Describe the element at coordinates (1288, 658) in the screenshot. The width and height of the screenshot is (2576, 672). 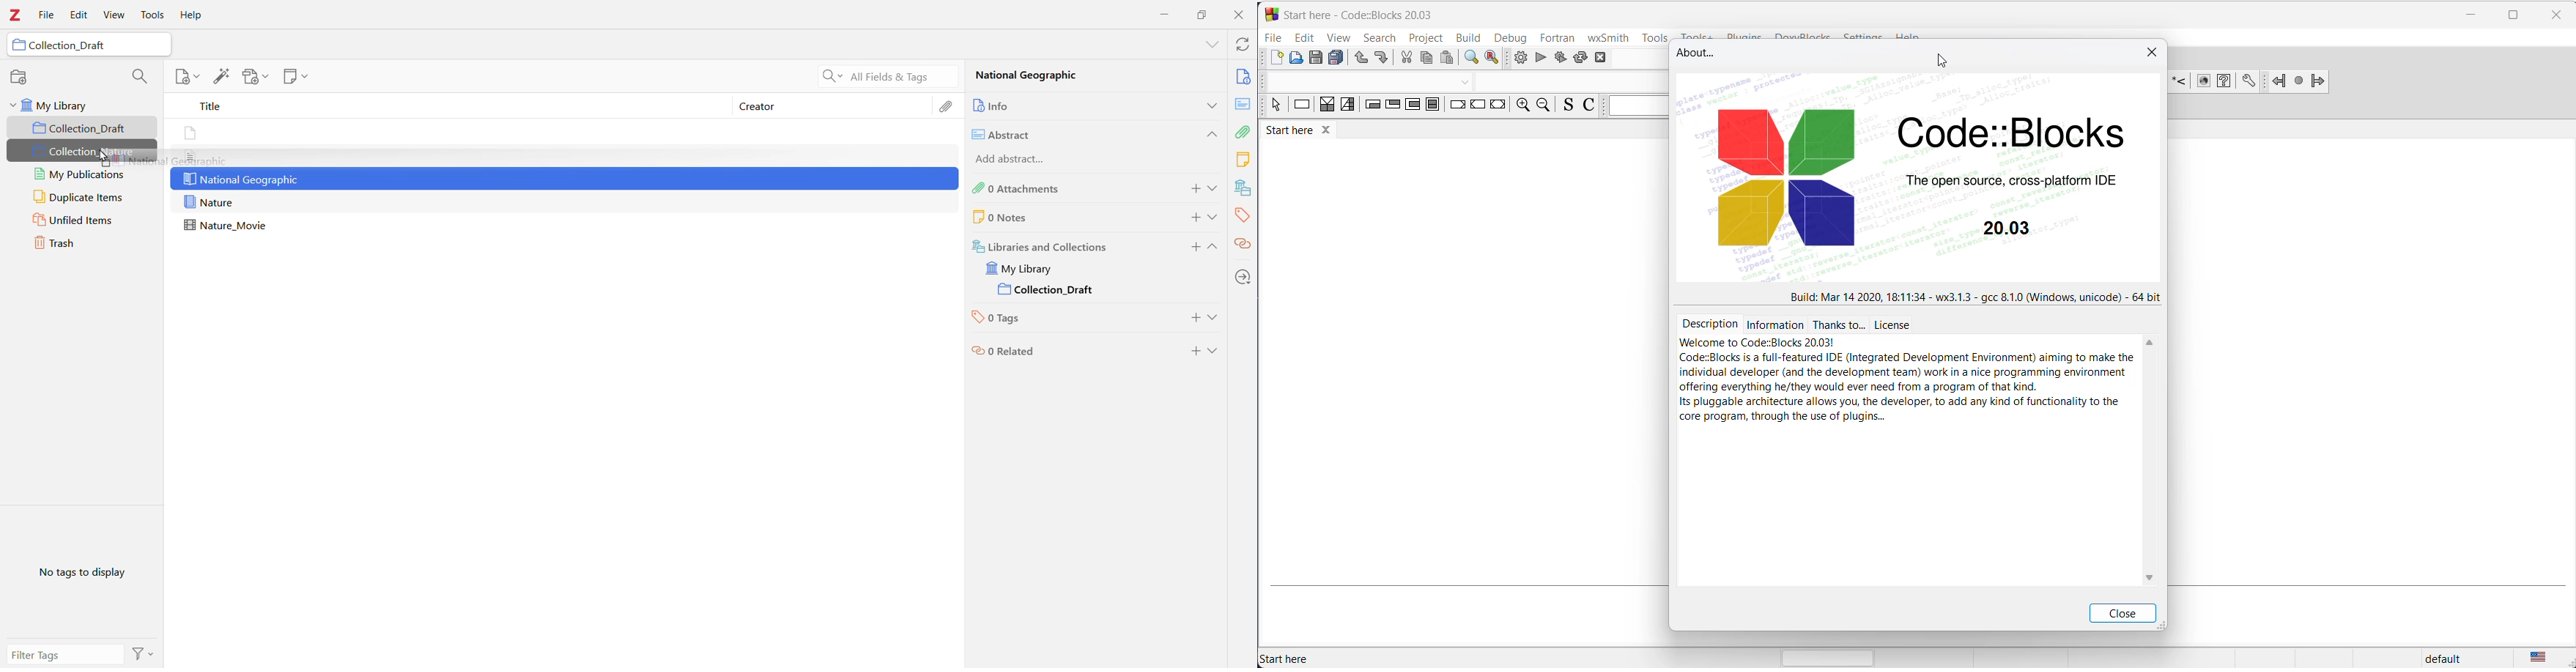
I see `start here` at that location.